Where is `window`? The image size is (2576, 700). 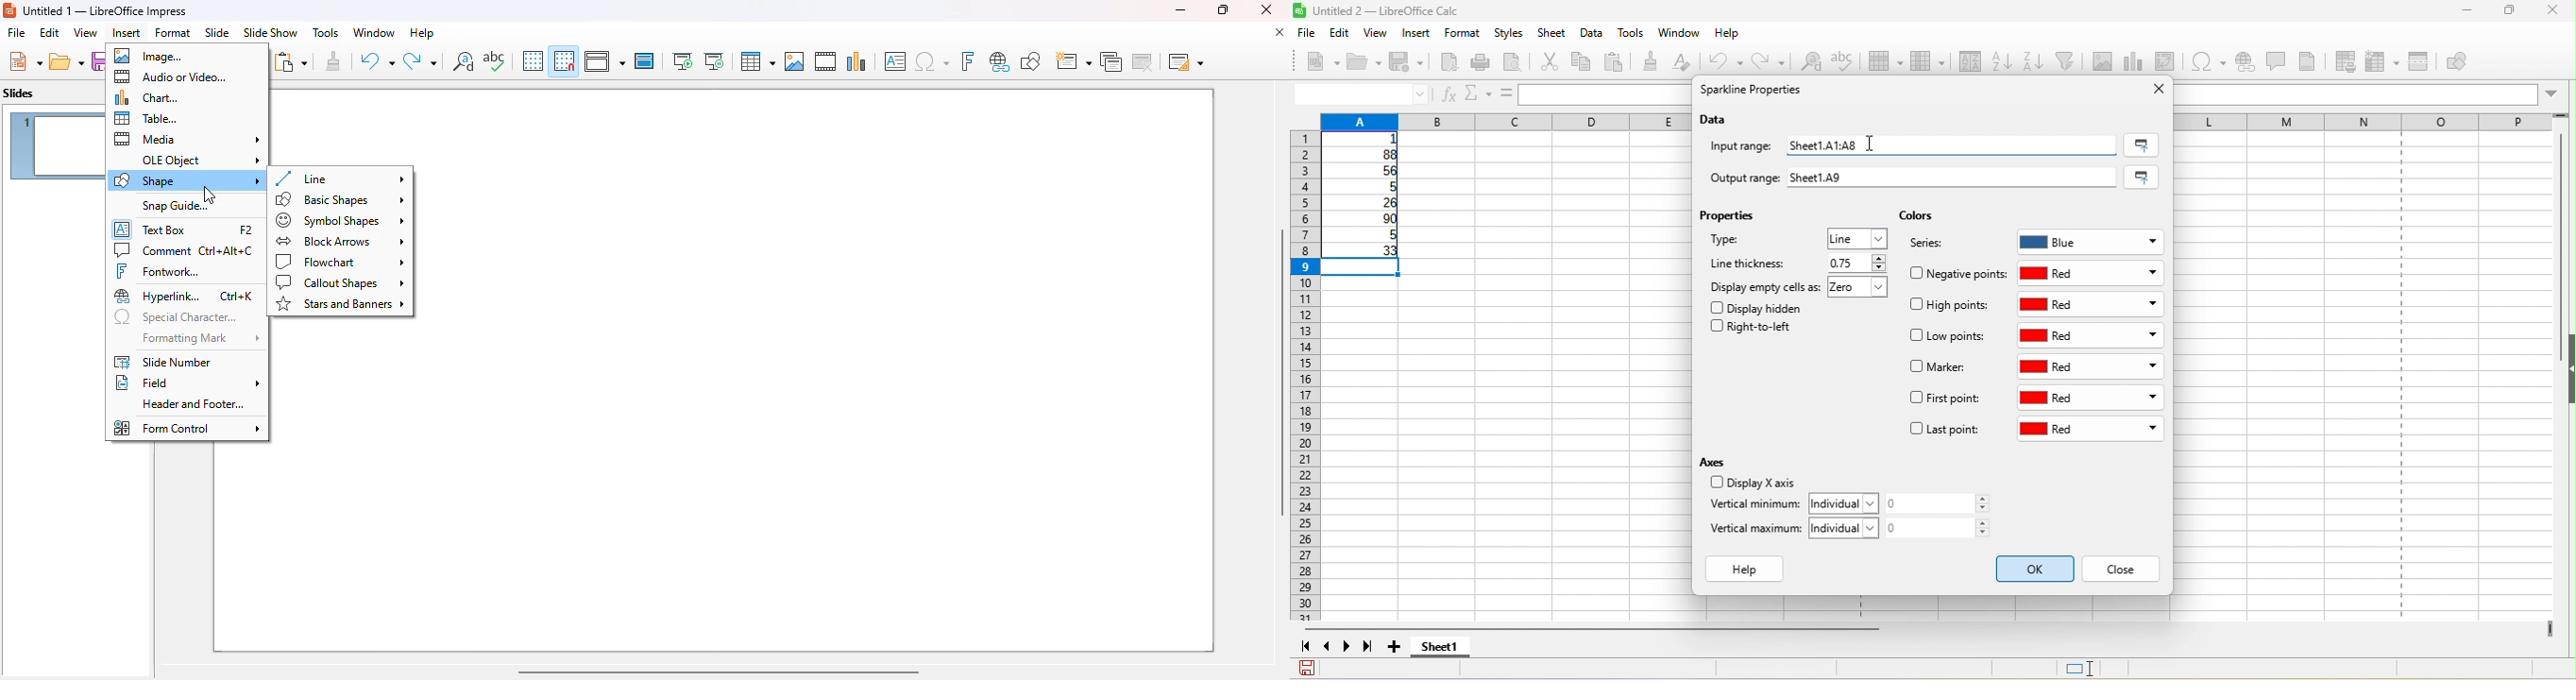
window is located at coordinates (1679, 35).